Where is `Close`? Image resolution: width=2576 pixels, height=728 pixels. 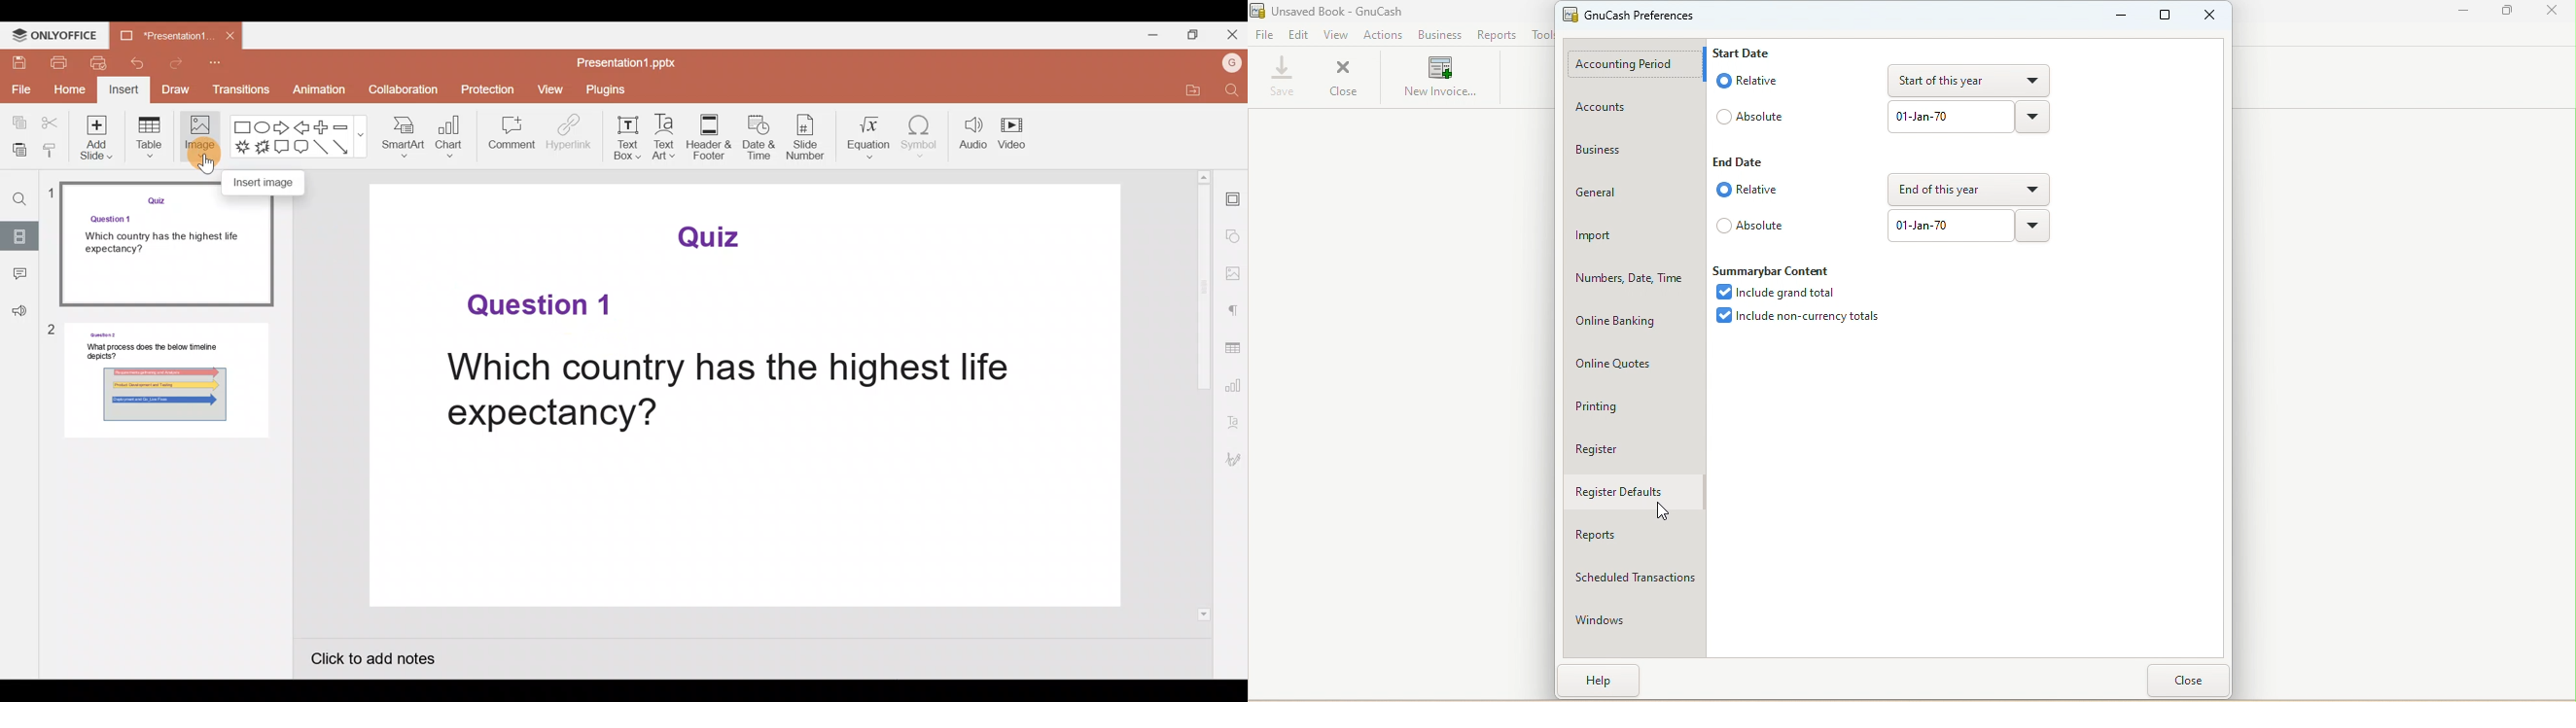 Close is located at coordinates (1353, 76).